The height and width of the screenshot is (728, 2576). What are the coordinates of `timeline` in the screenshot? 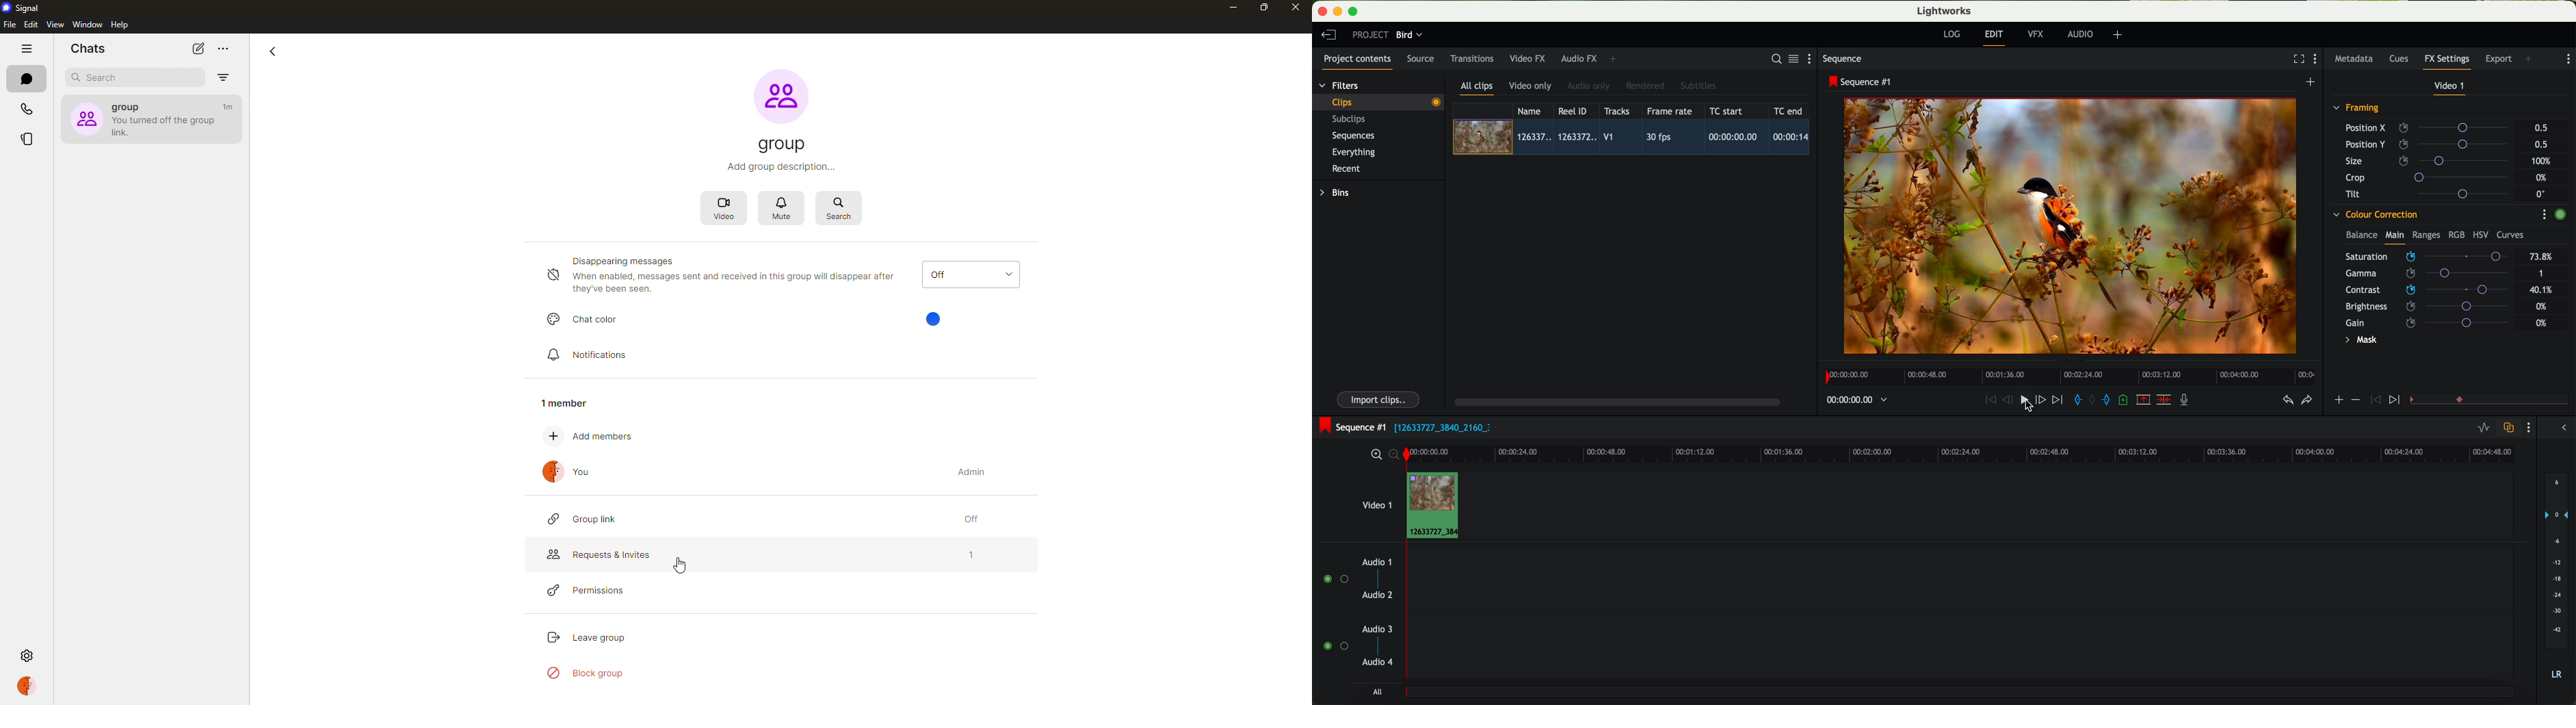 It's located at (1992, 453).